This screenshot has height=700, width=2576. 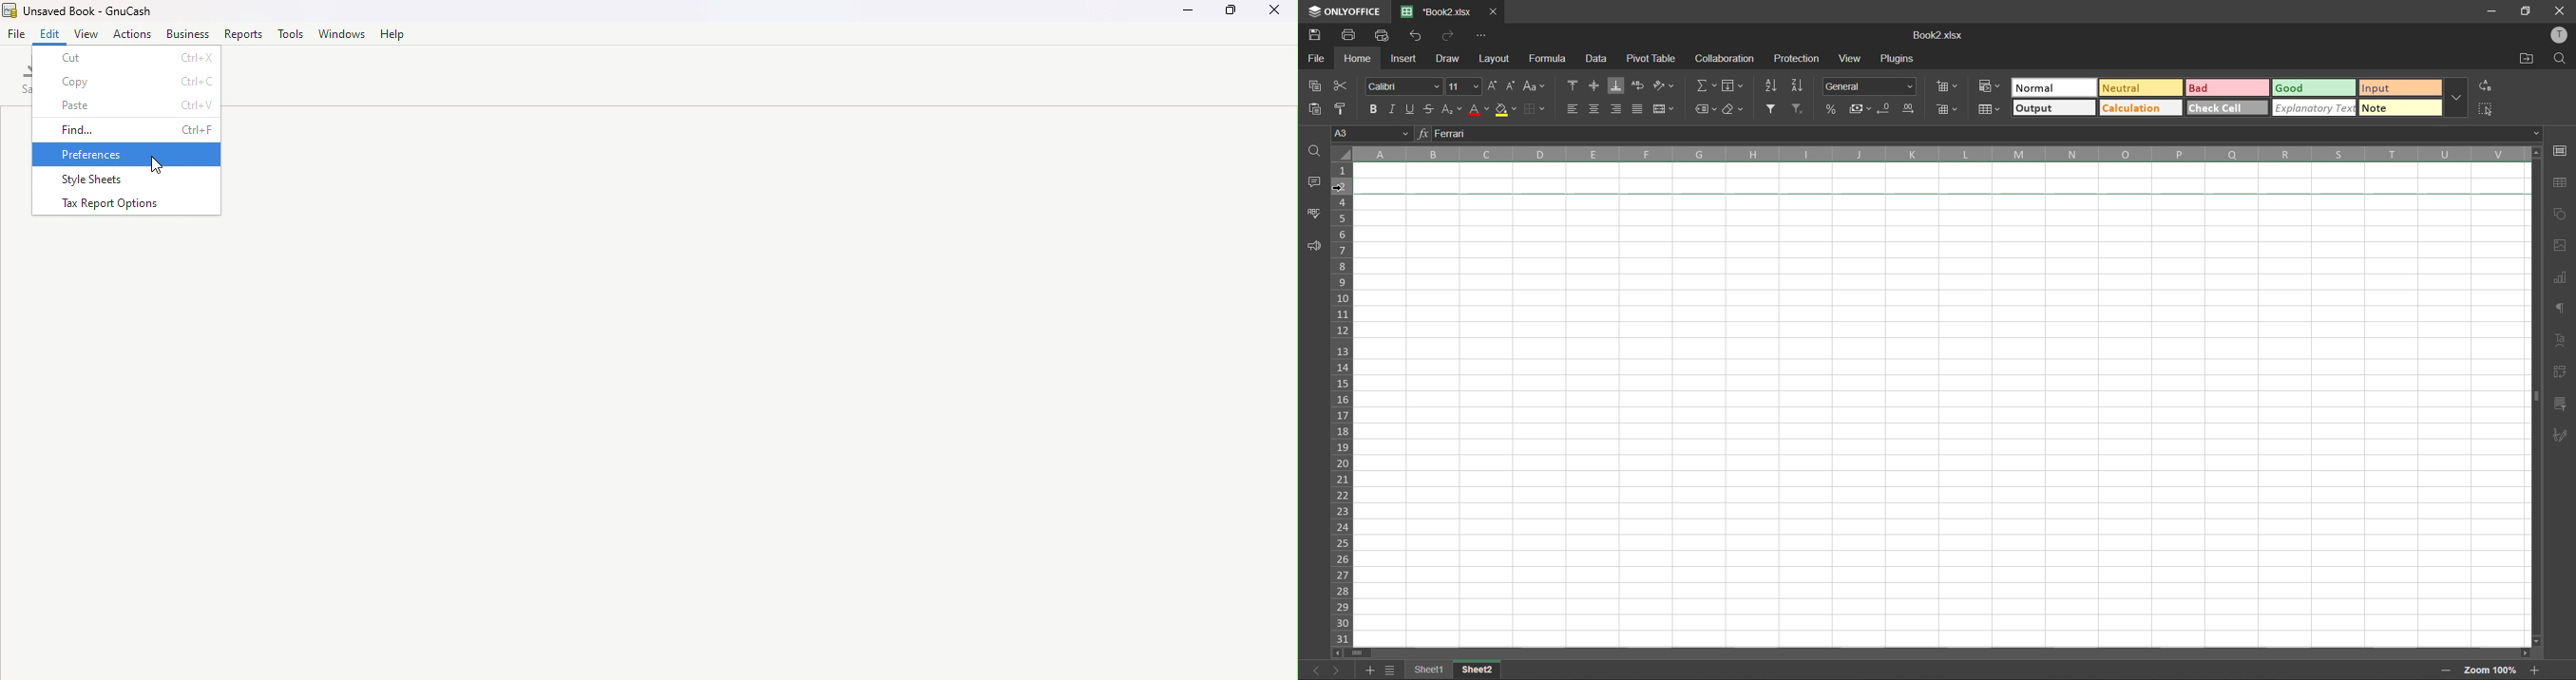 I want to click on row numbers, so click(x=1345, y=406).